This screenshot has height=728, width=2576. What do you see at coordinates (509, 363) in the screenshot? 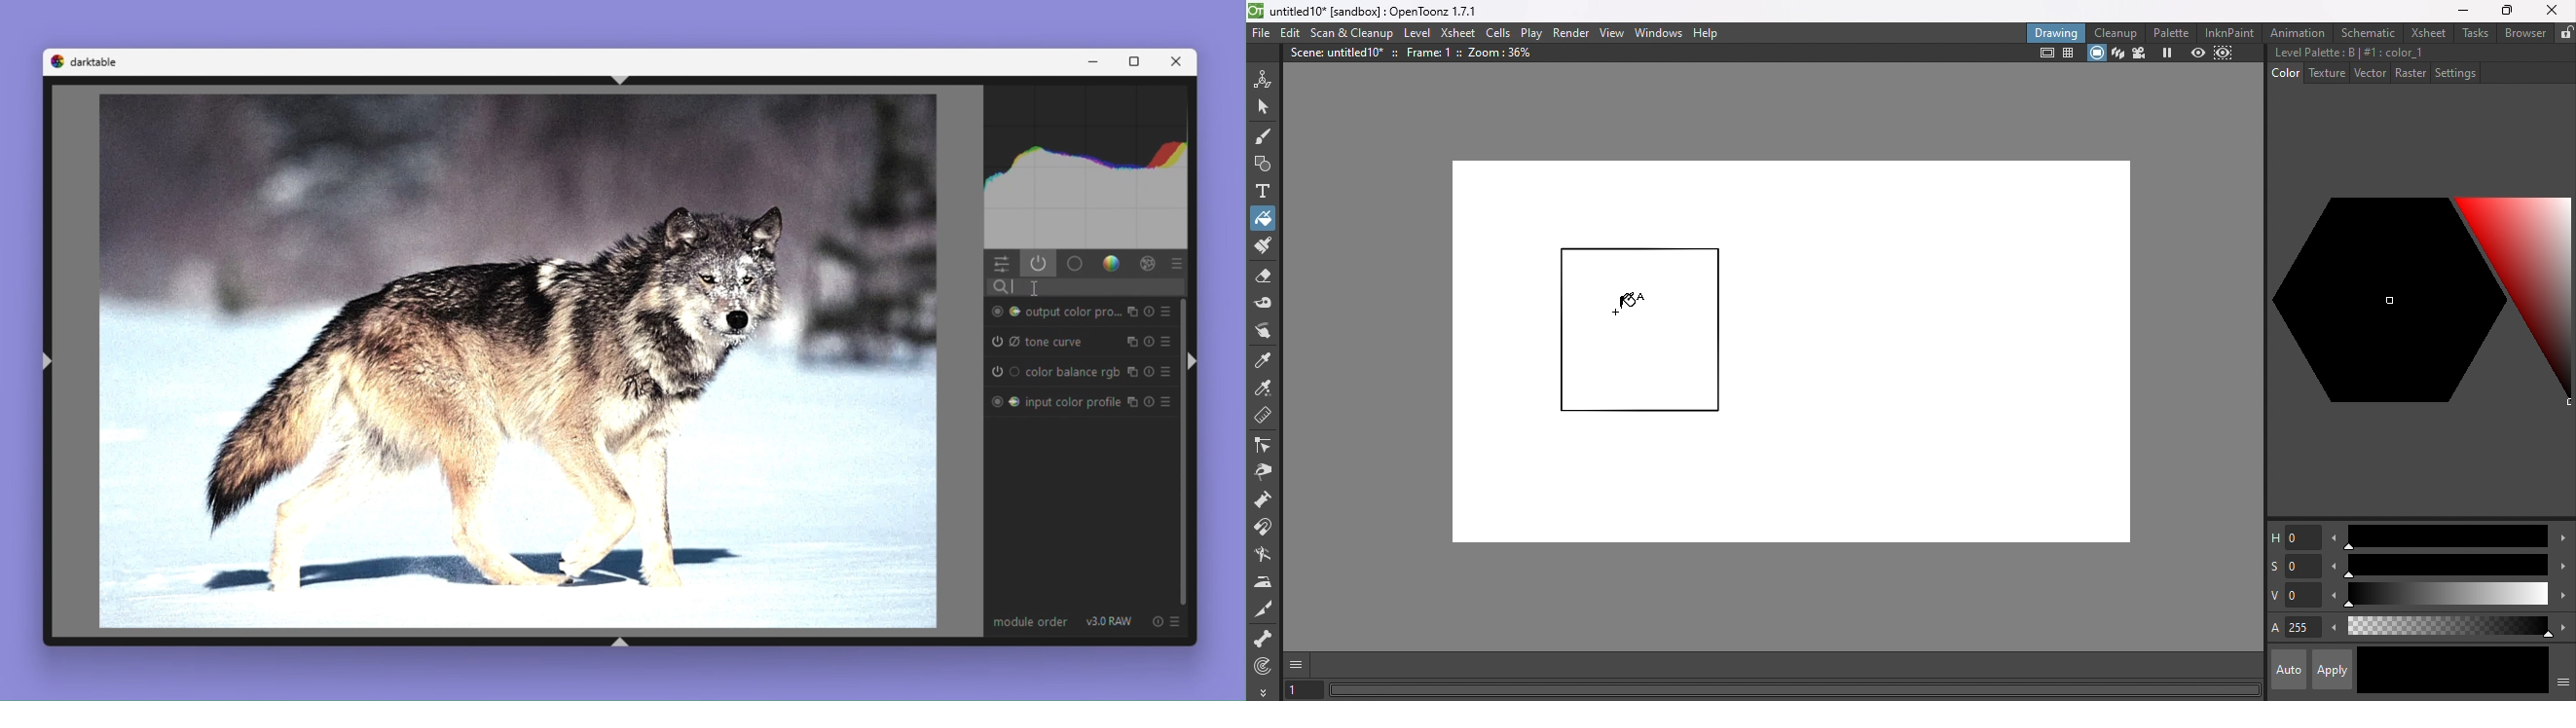
I see `Image` at bounding box center [509, 363].